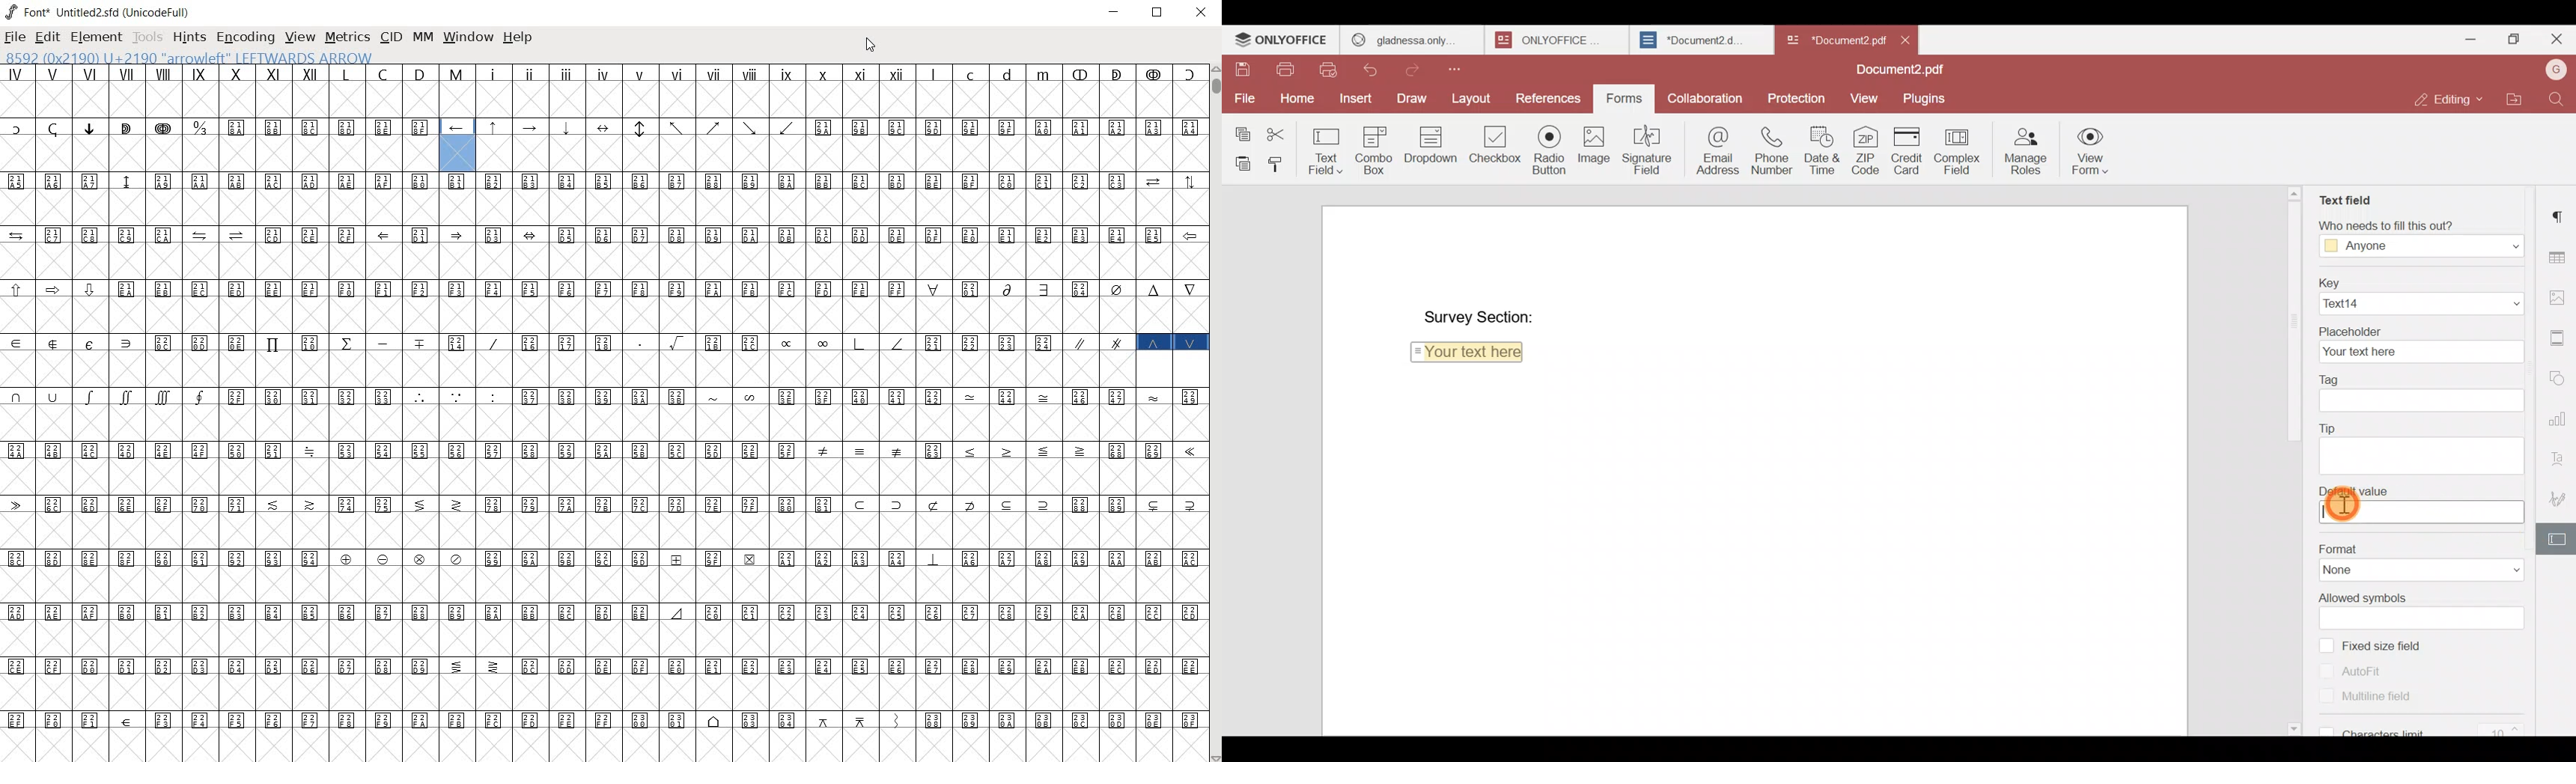  Describe the element at coordinates (1619, 99) in the screenshot. I see `Forms` at that location.